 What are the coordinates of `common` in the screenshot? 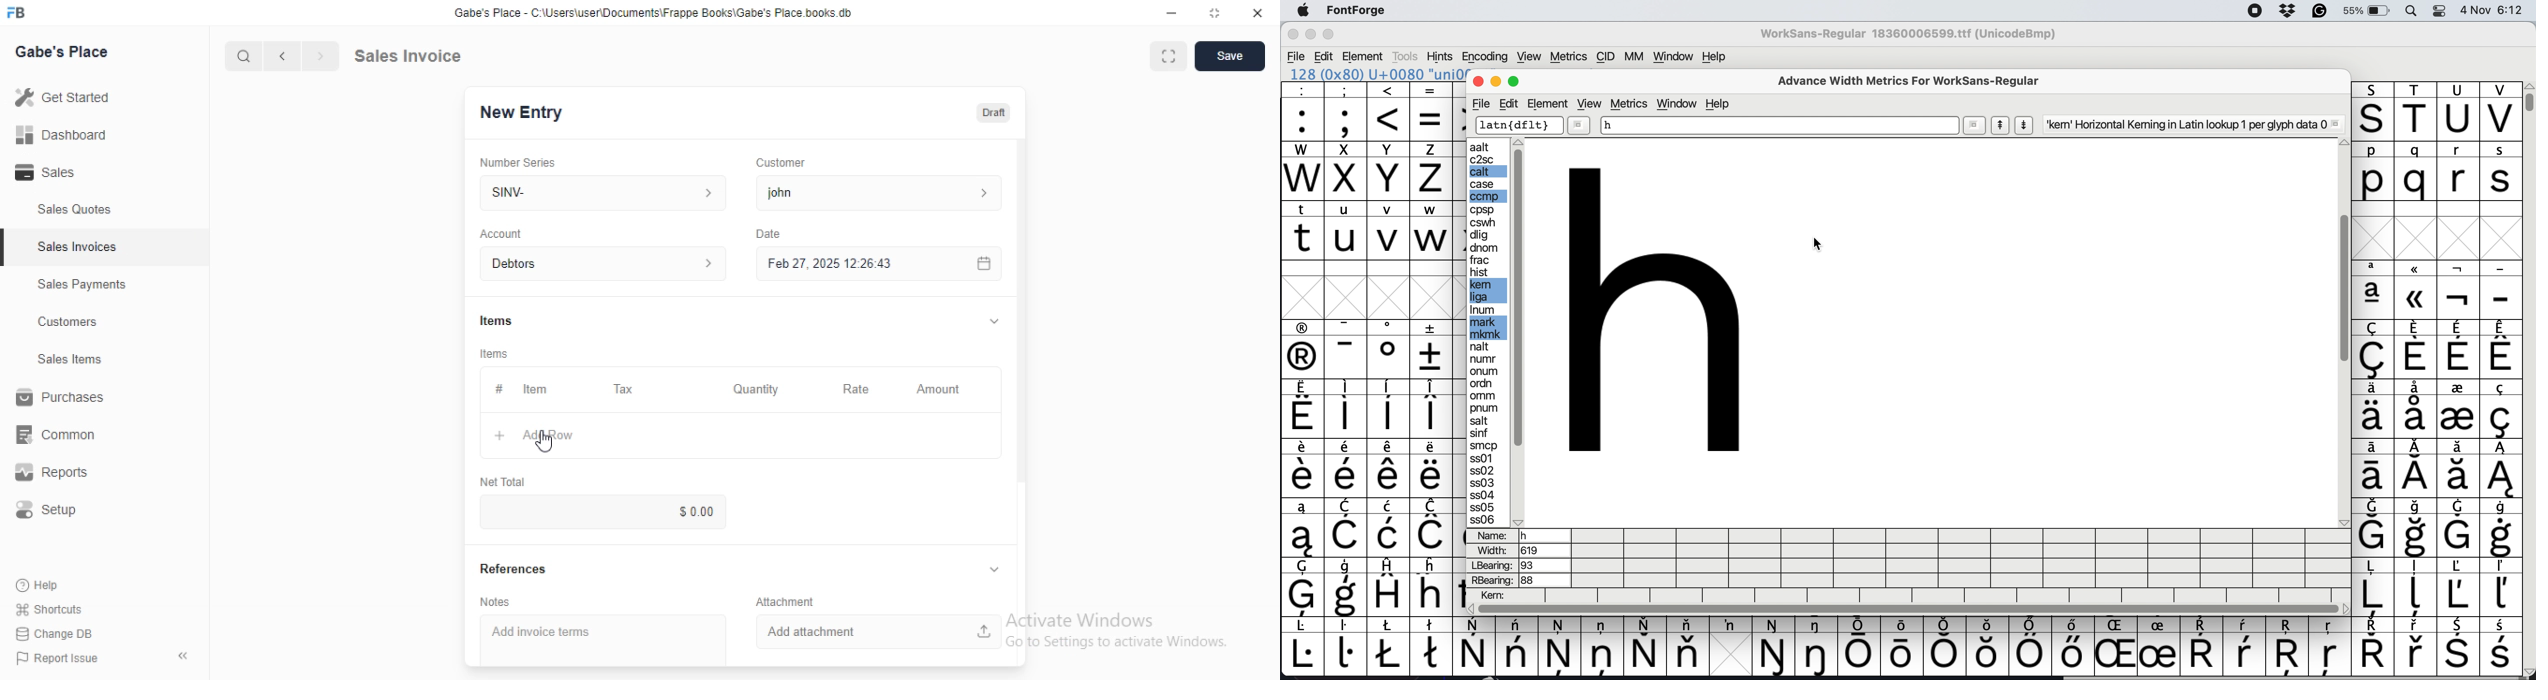 It's located at (57, 436).